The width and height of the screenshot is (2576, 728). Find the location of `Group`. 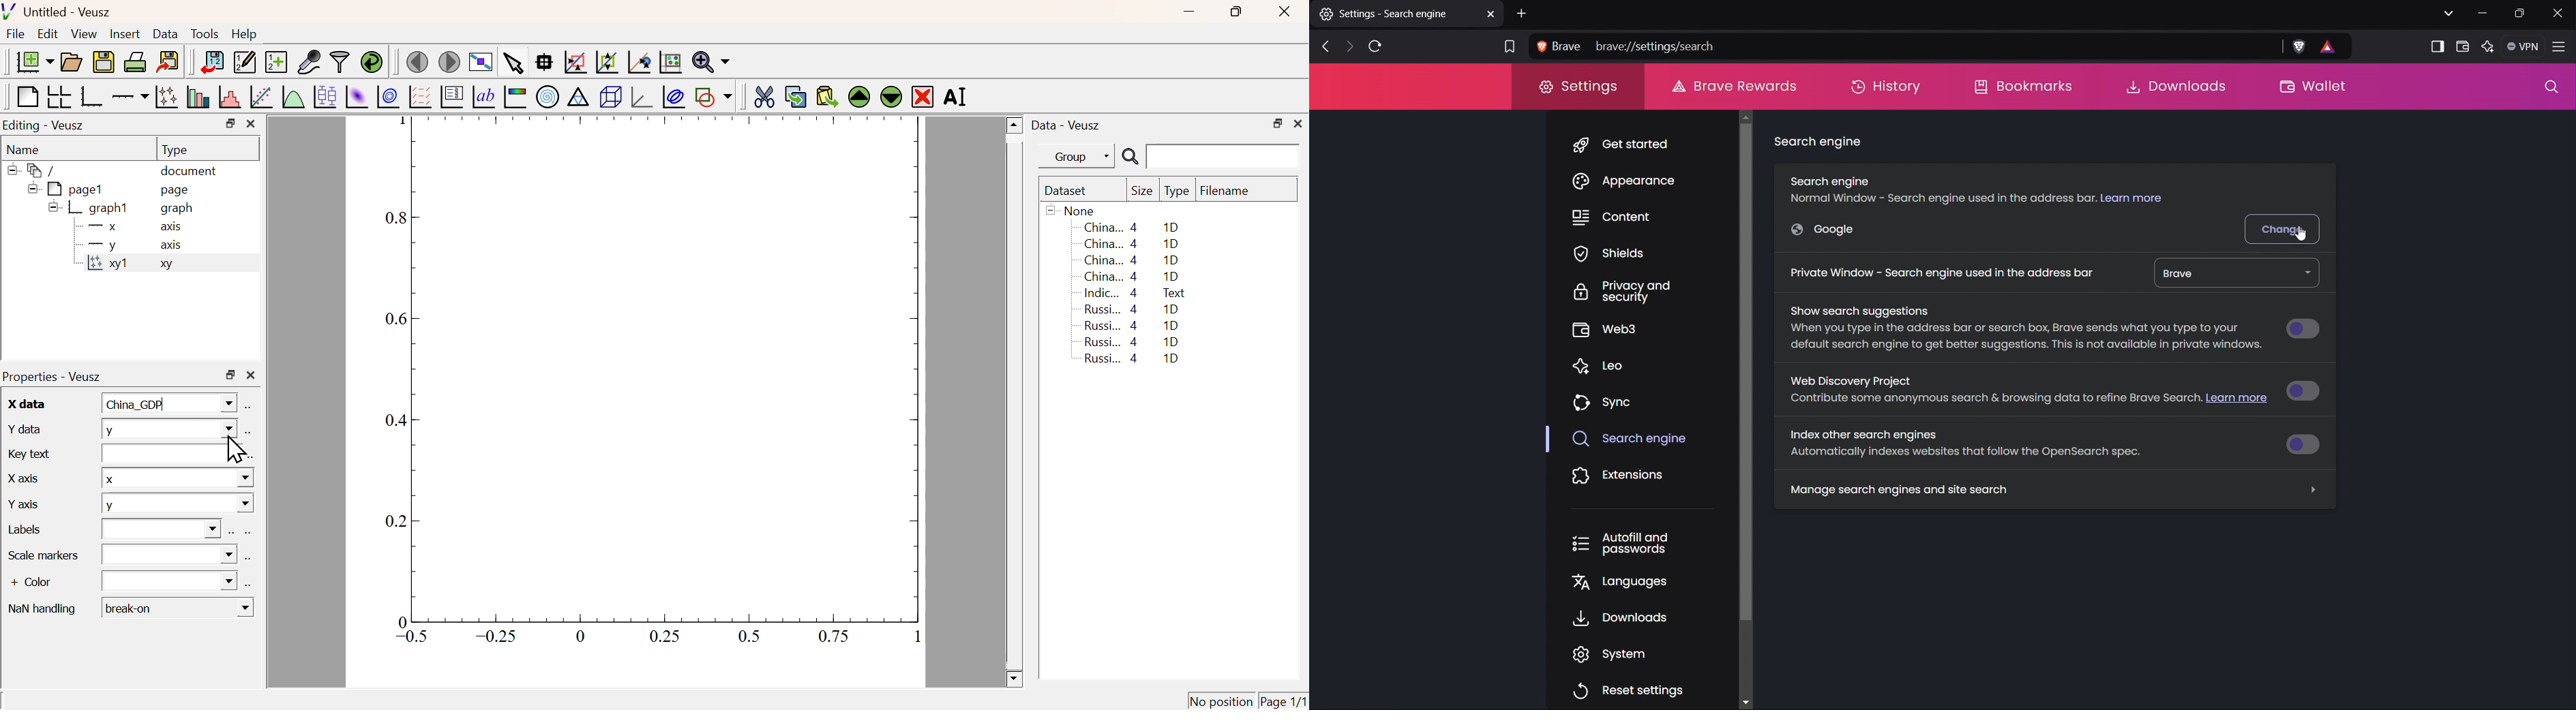

Group is located at coordinates (1081, 157).